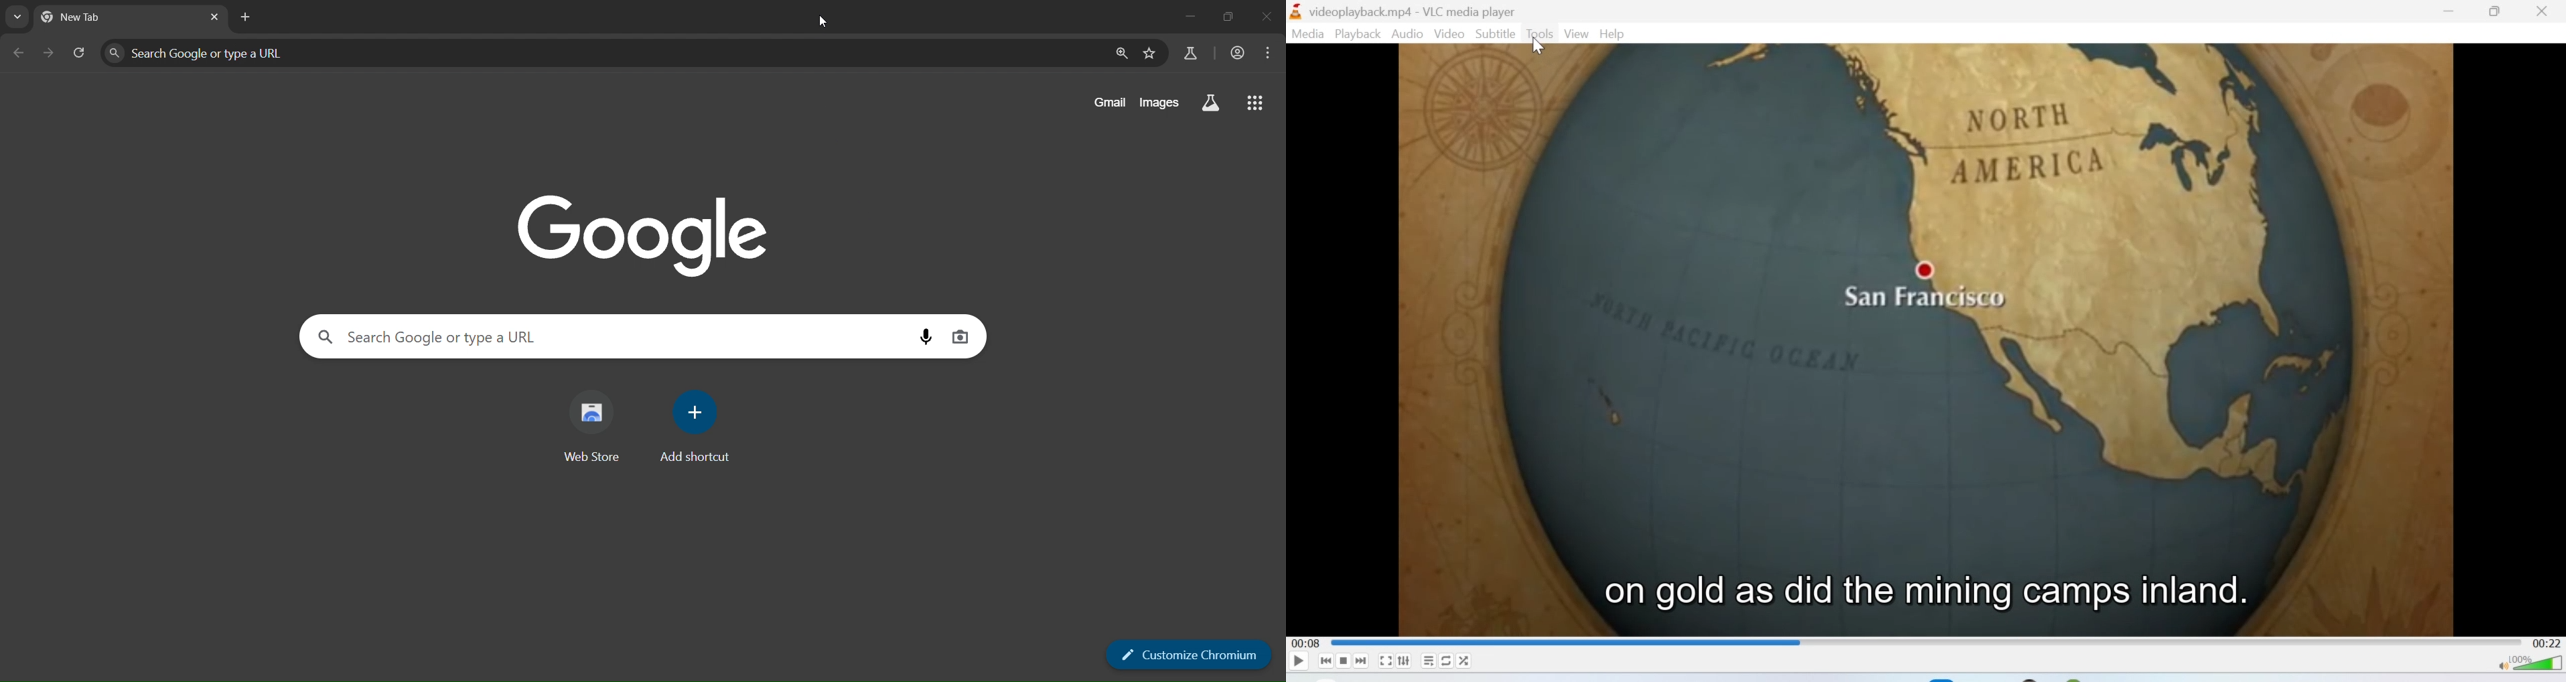 This screenshot has height=700, width=2576. What do you see at coordinates (1259, 103) in the screenshot?
I see `google apps` at bounding box center [1259, 103].